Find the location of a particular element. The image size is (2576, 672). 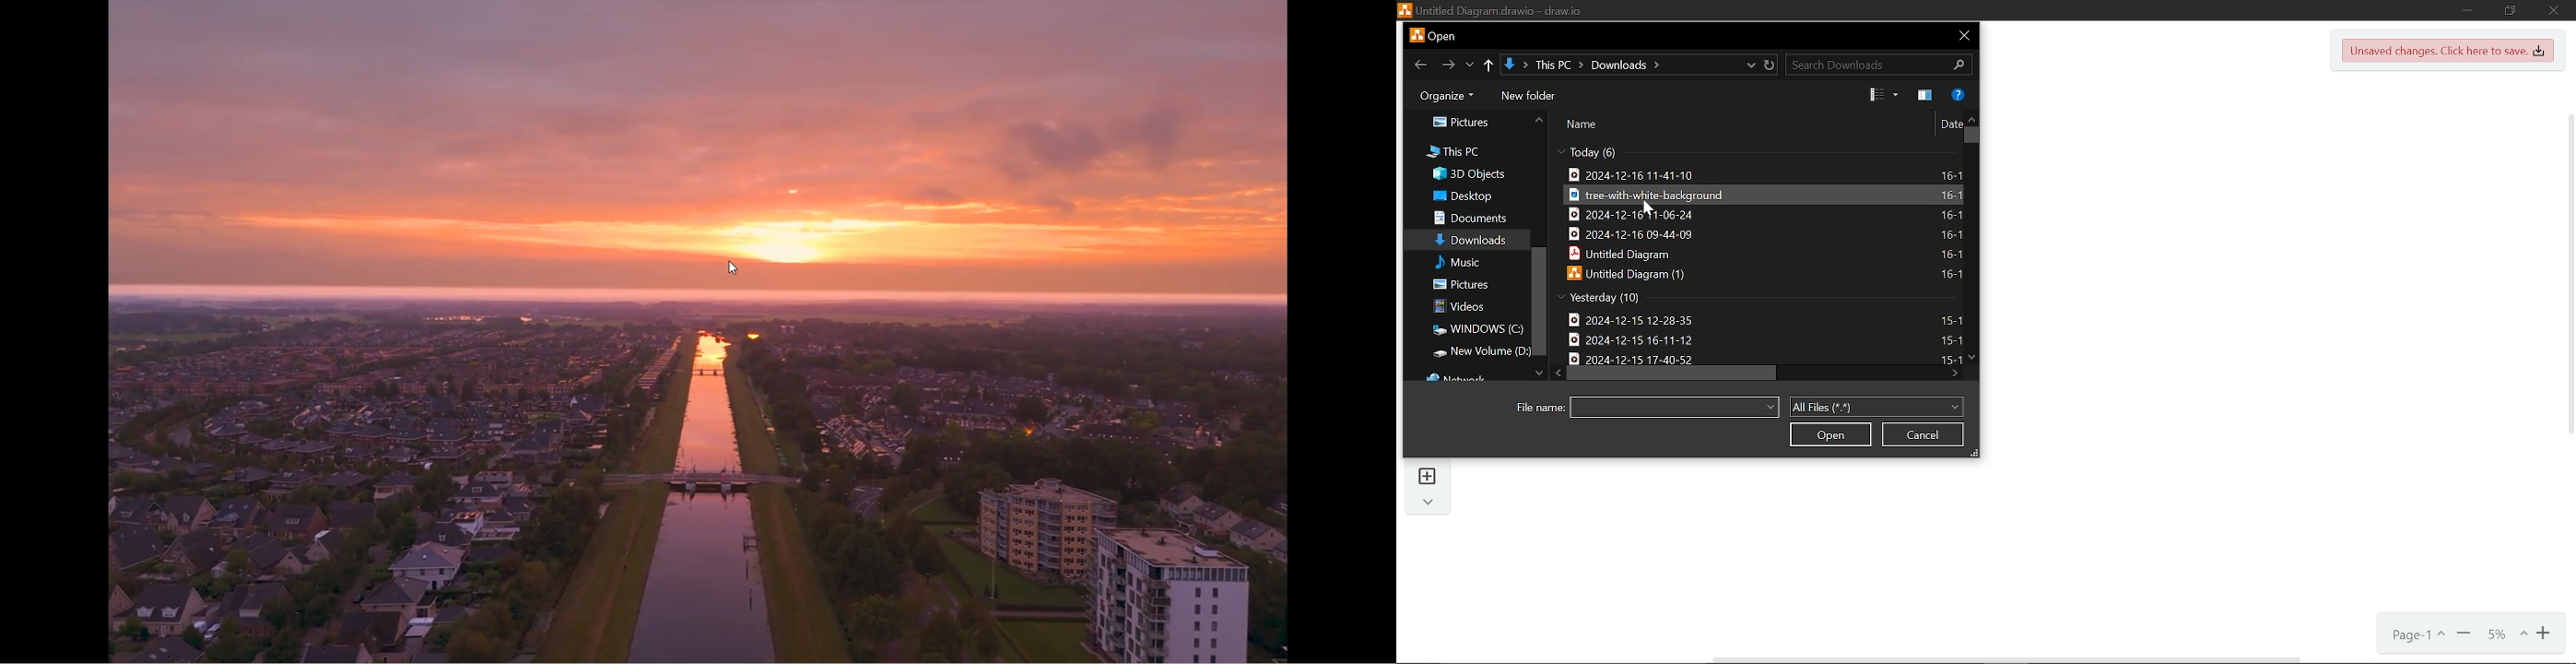

Last LOcatin is located at coordinates (1470, 66).